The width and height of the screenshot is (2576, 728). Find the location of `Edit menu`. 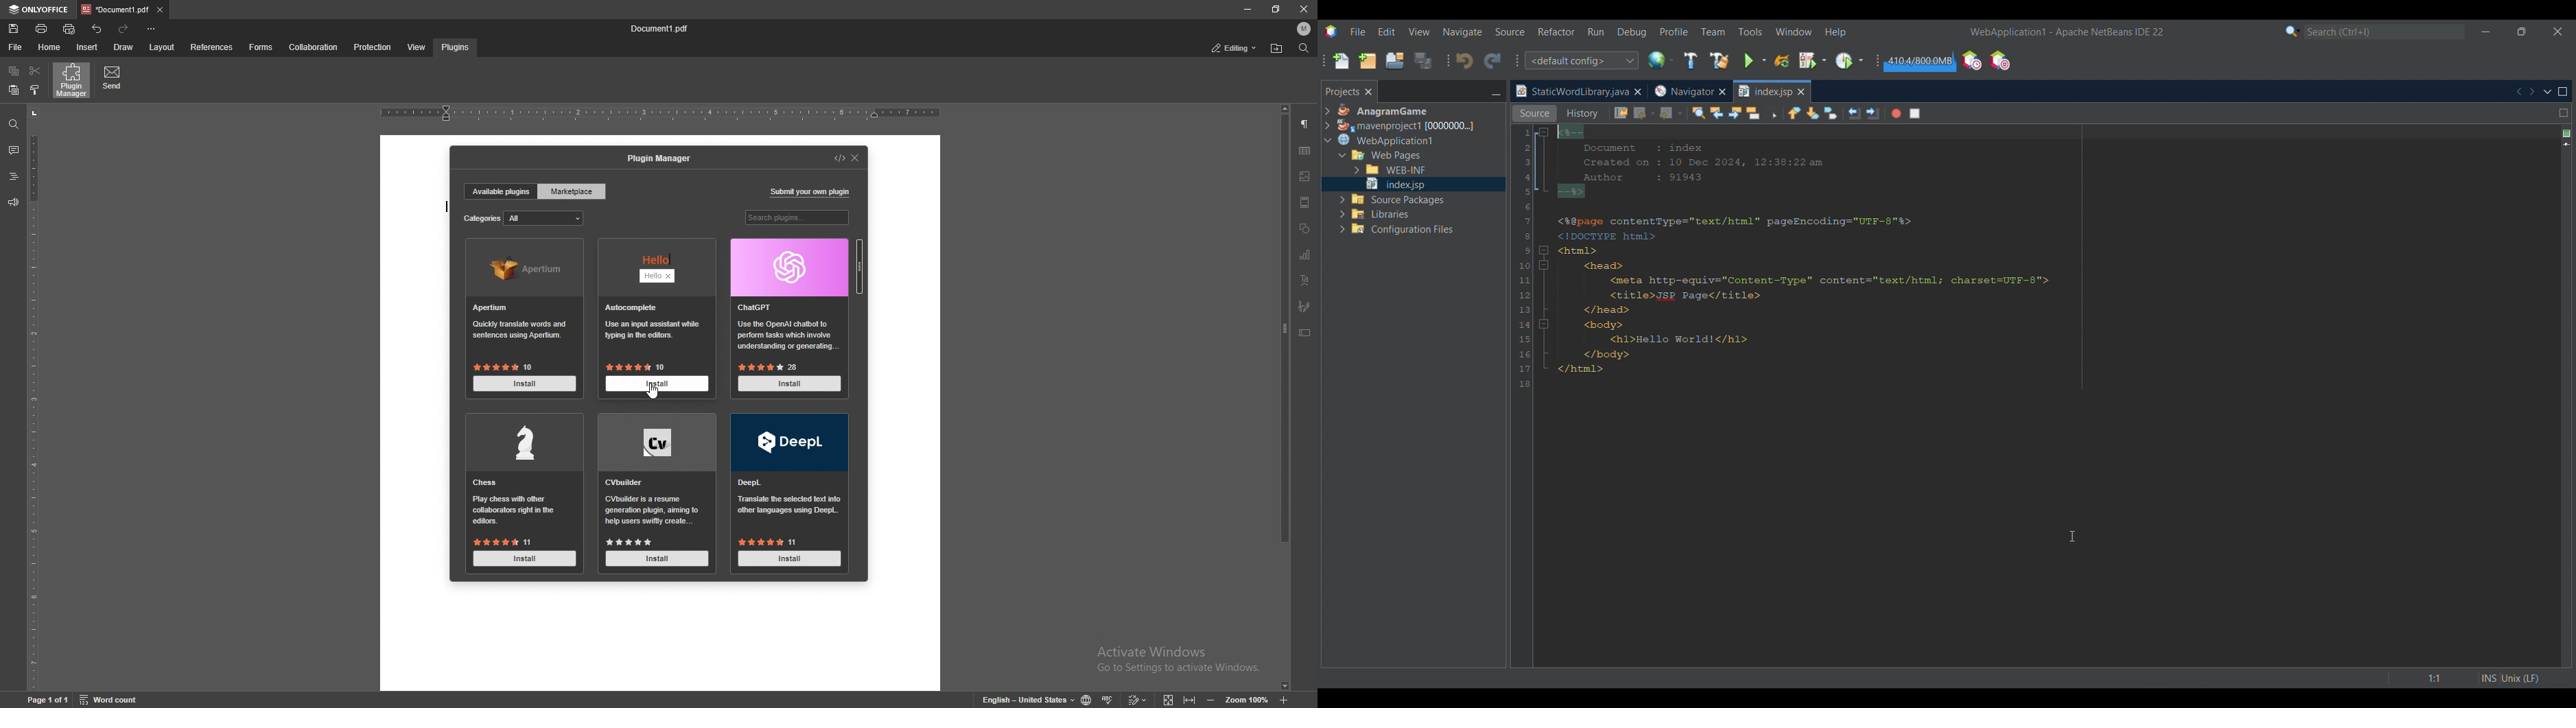

Edit menu is located at coordinates (1386, 32).